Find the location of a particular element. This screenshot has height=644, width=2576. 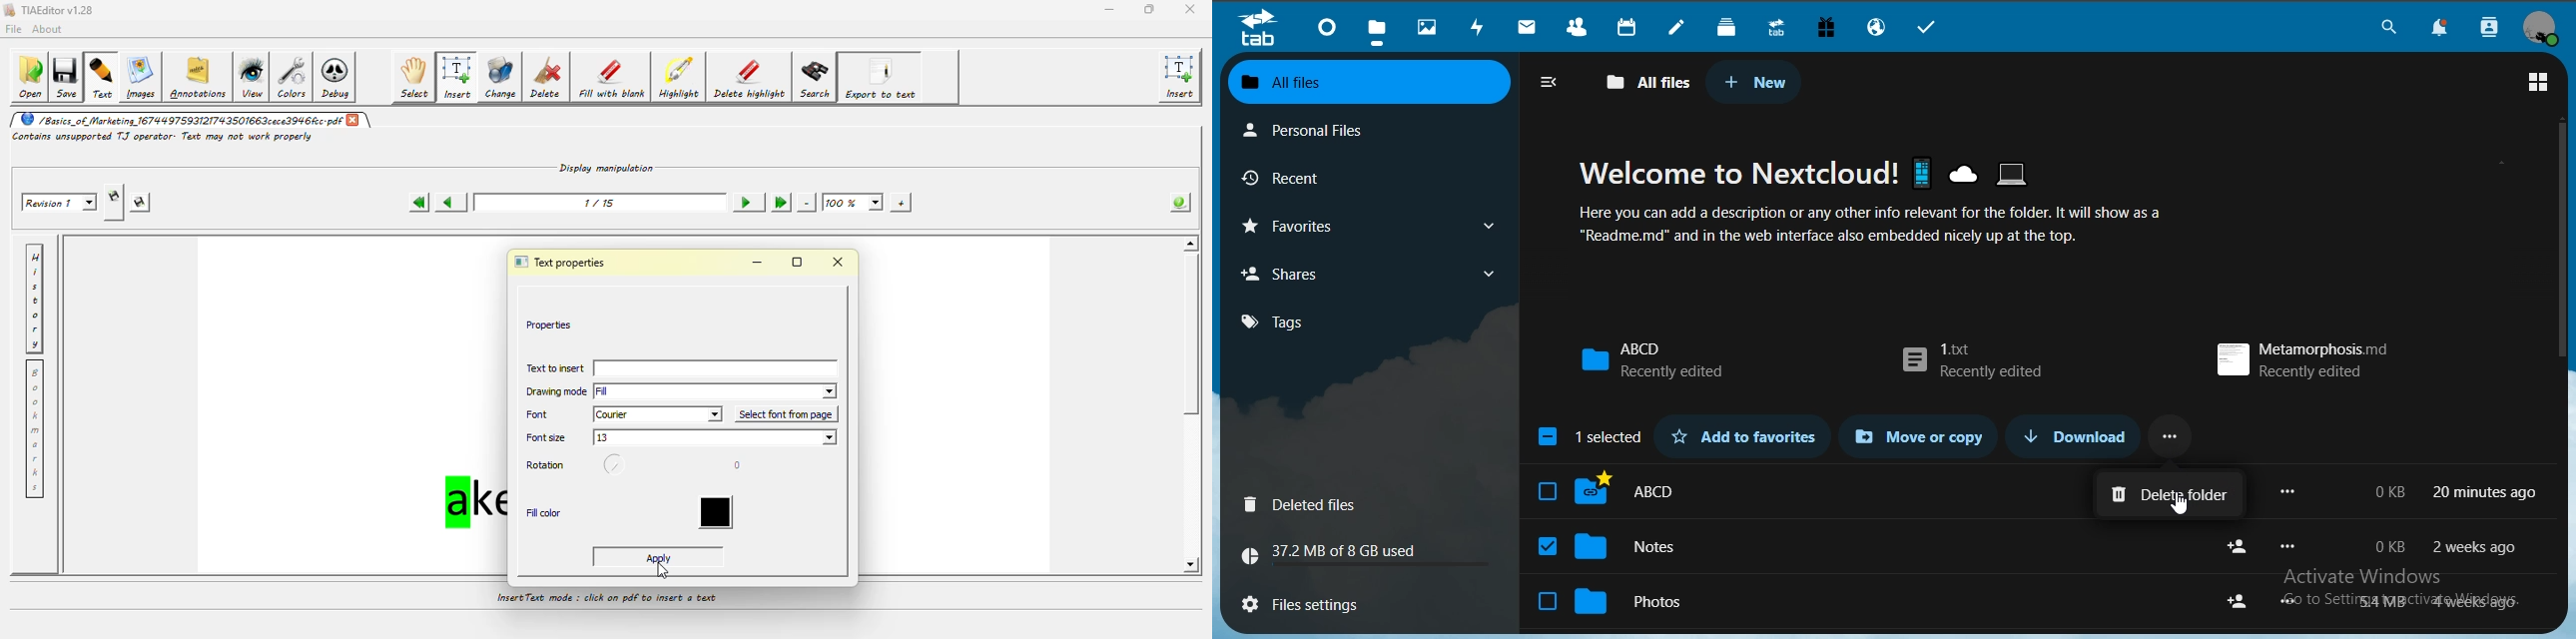

share is located at coordinates (2241, 549).